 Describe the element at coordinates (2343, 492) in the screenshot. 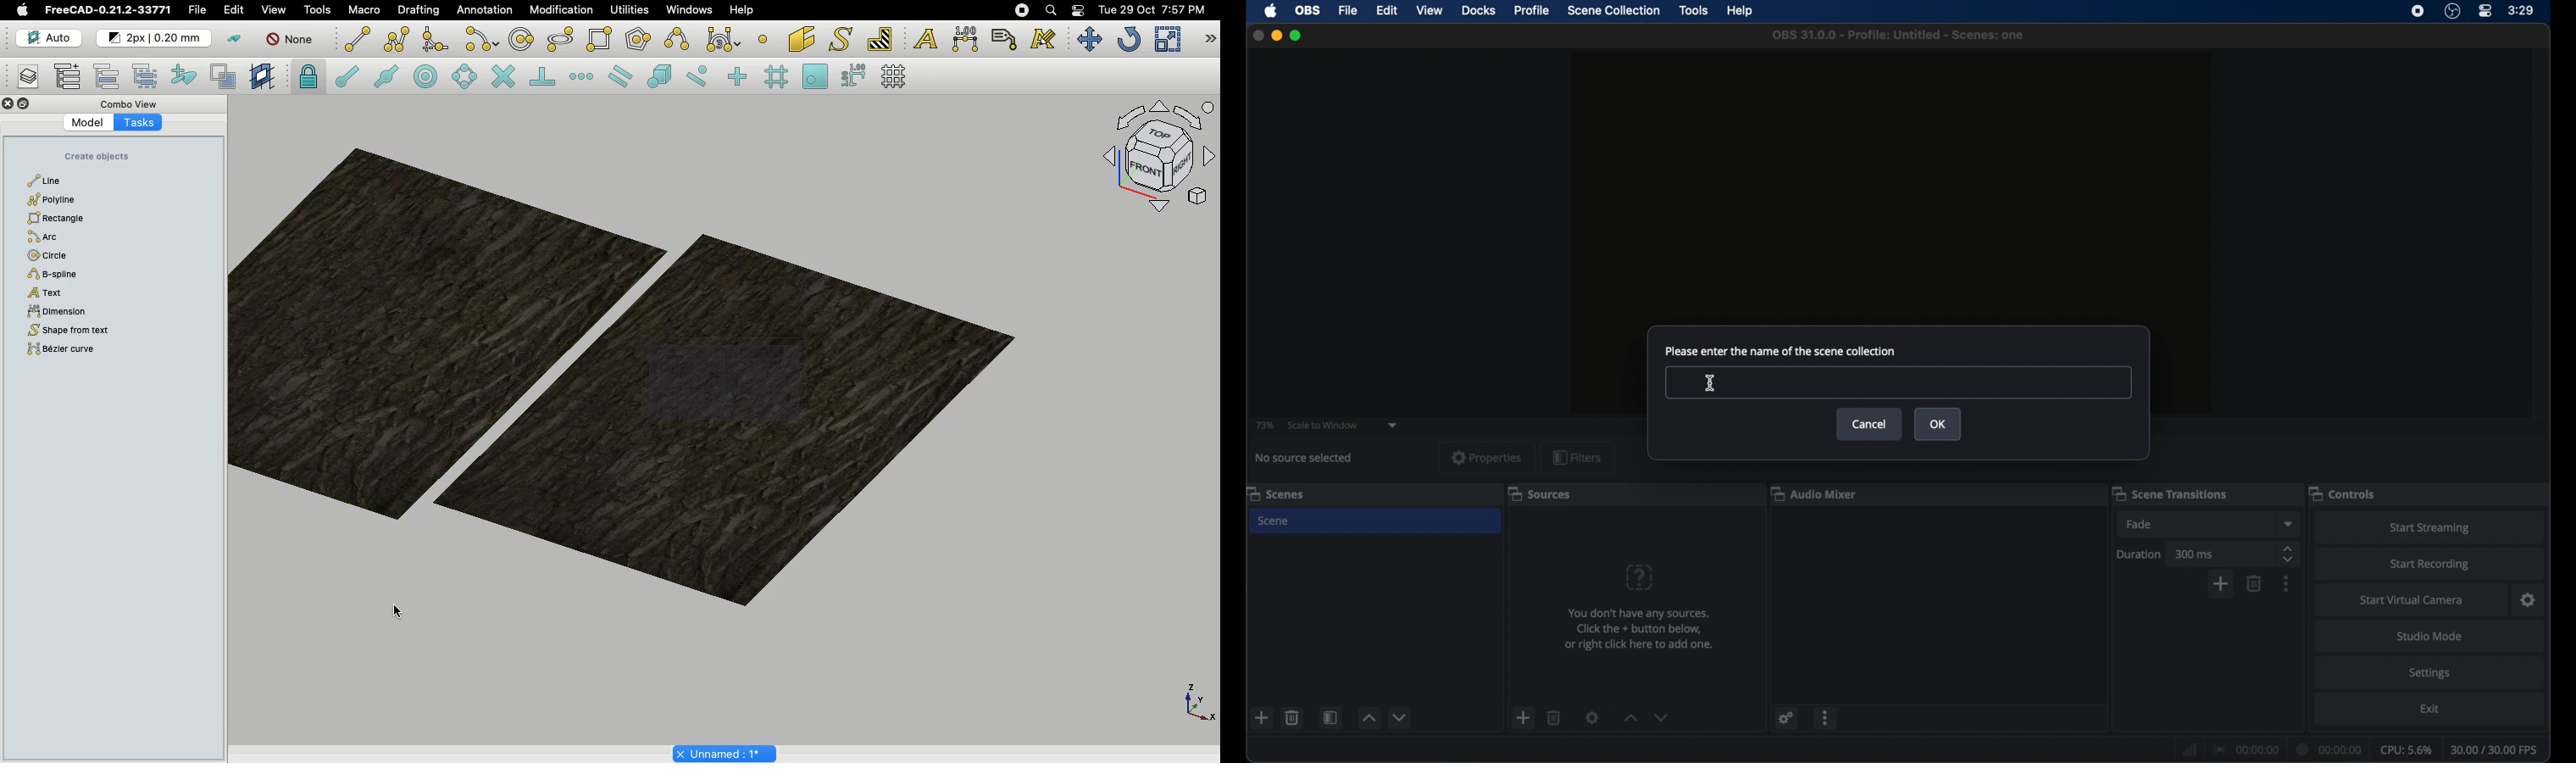

I see `controls` at that location.